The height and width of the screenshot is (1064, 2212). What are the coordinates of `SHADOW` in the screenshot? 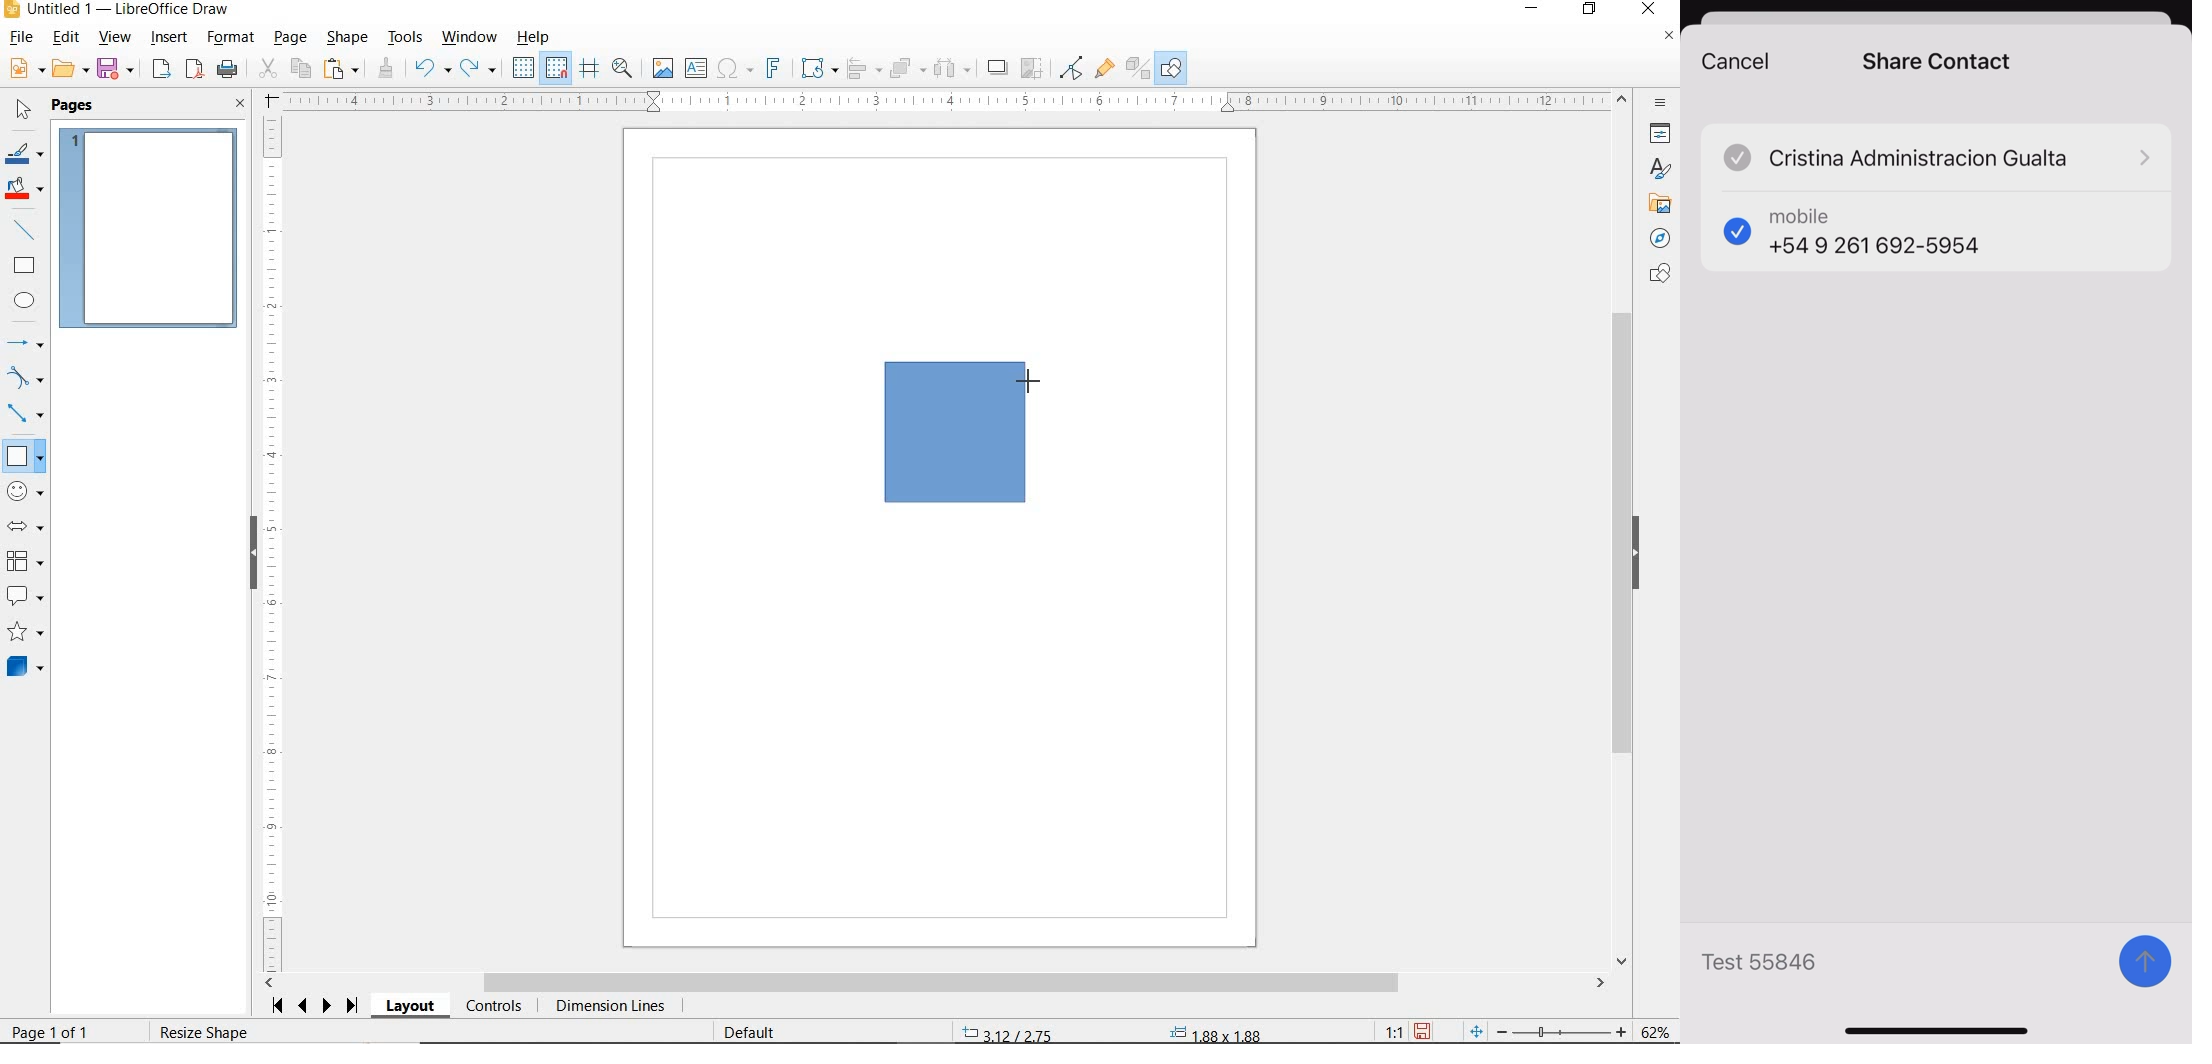 It's located at (998, 68).